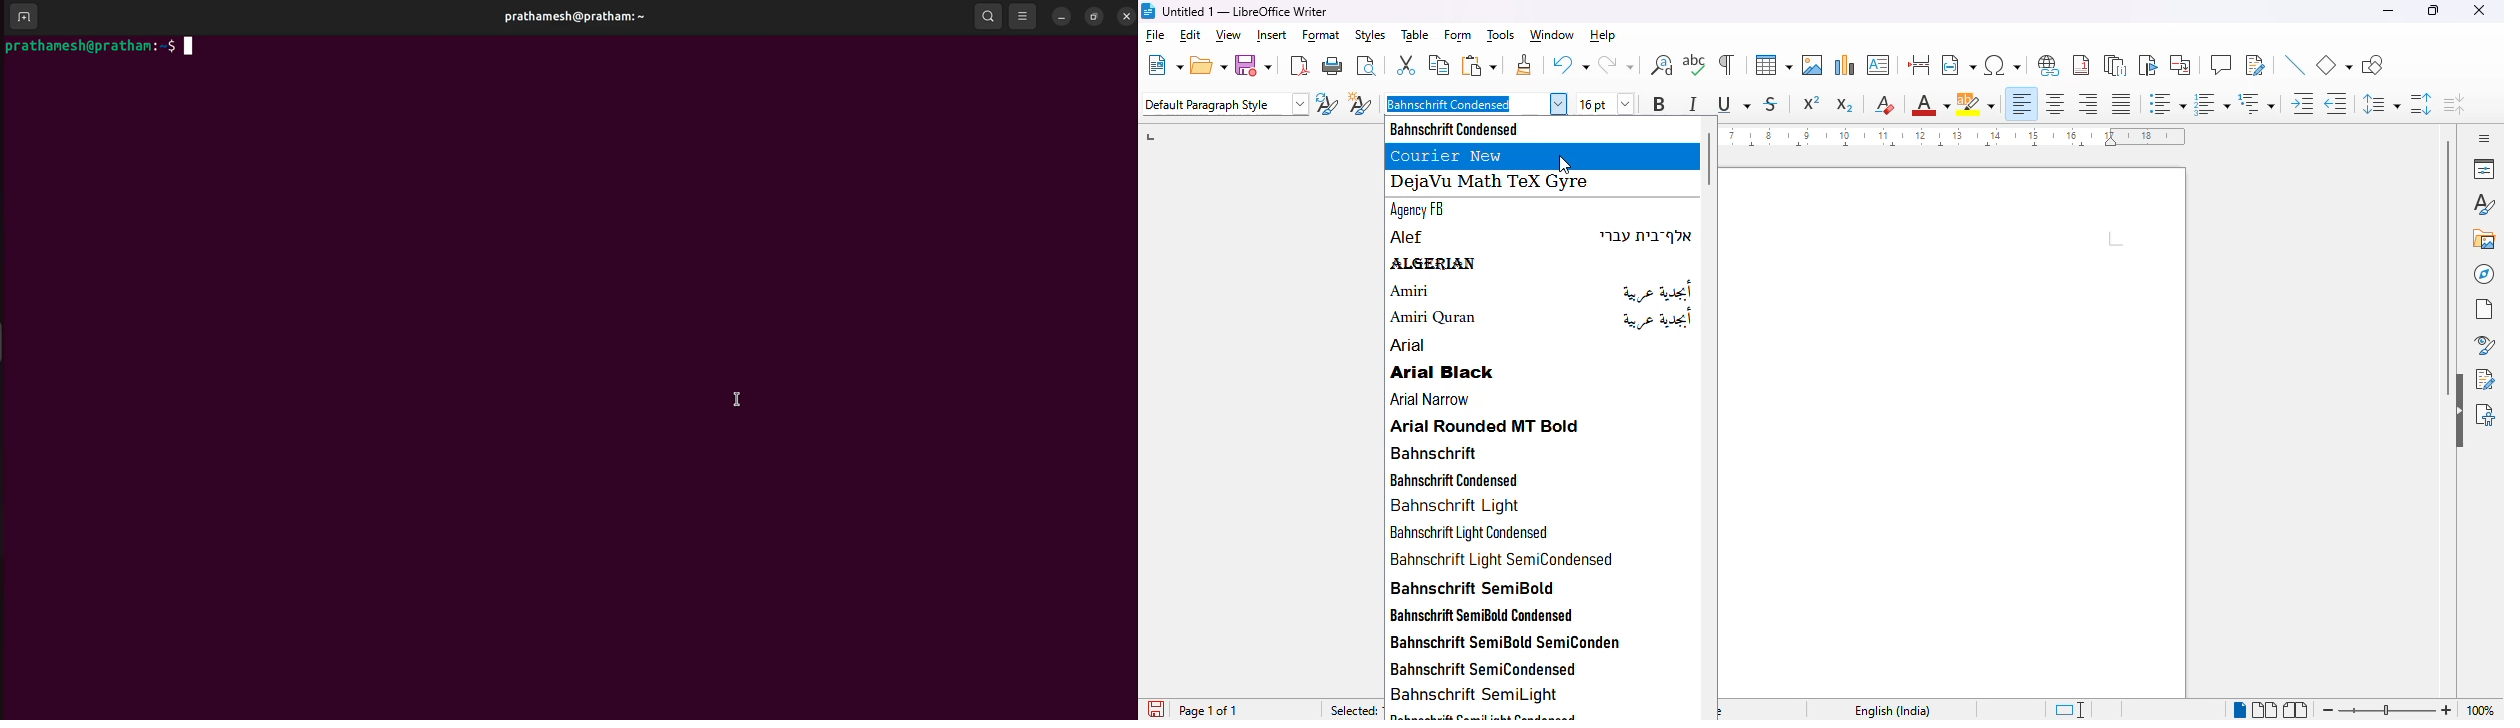 This screenshot has width=2520, height=728. I want to click on insert bookmark, so click(2147, 65).